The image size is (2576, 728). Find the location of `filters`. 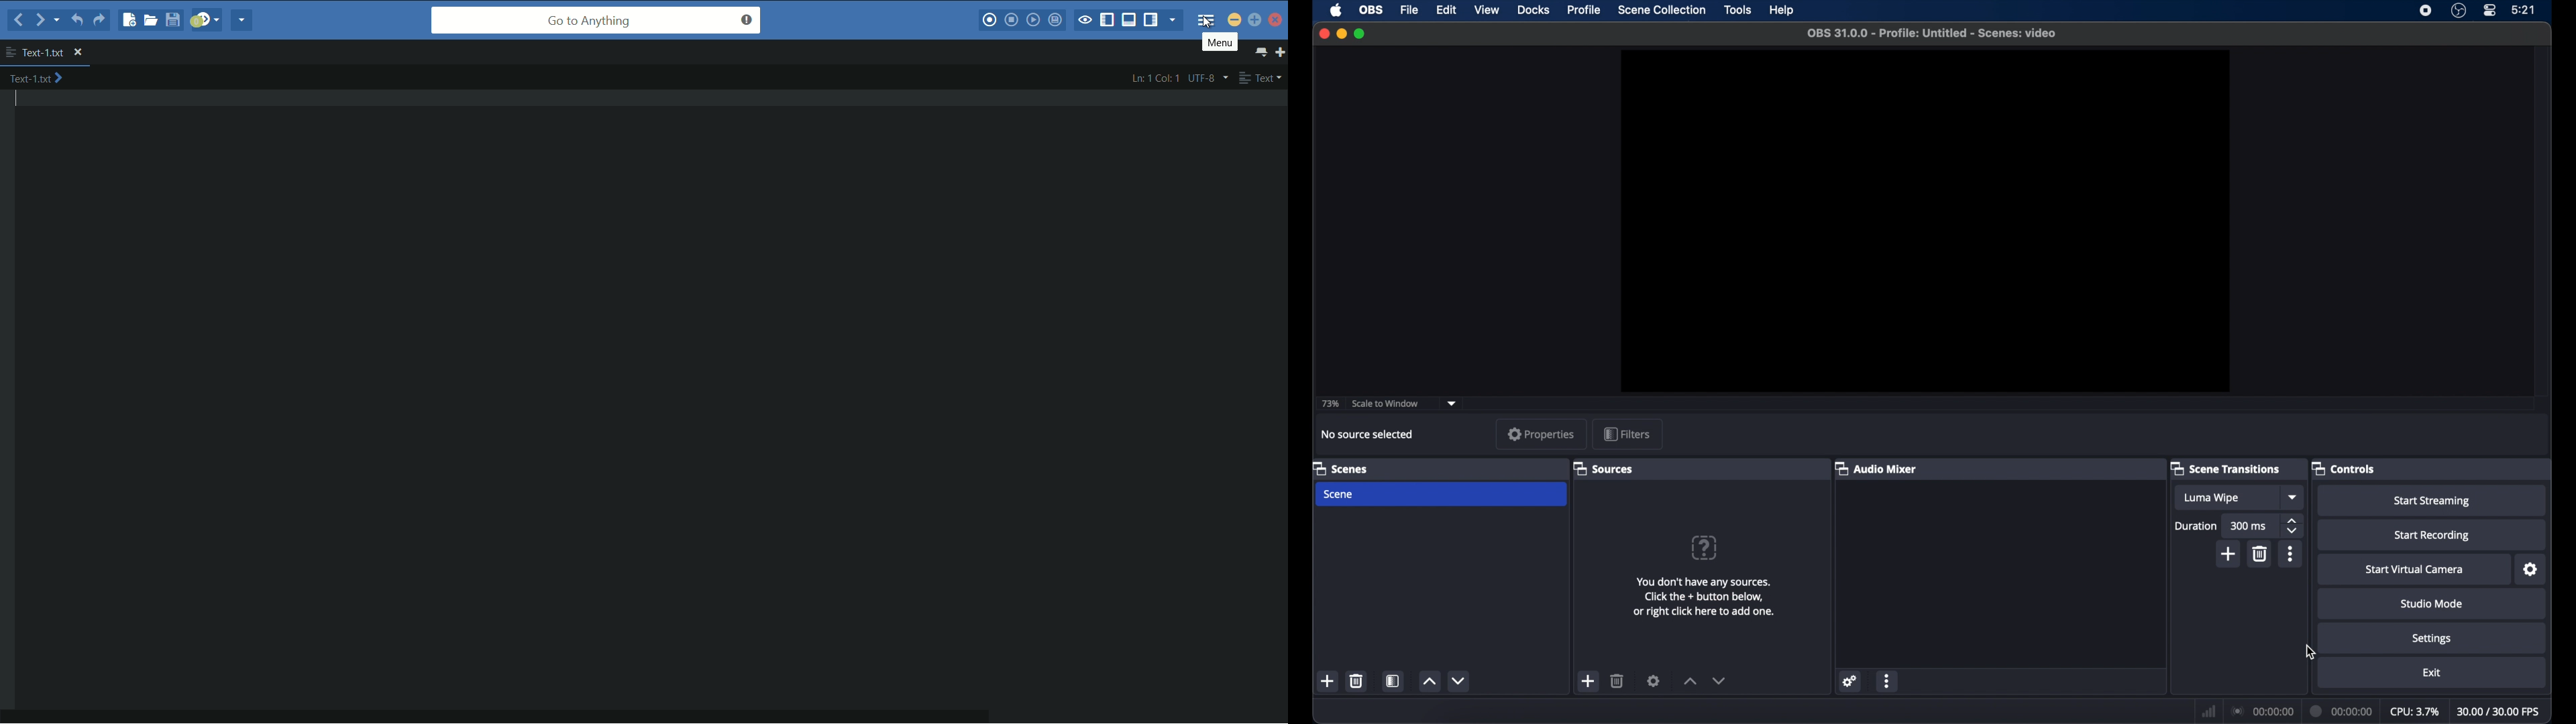

filters is located at coordinates (1626, 433).